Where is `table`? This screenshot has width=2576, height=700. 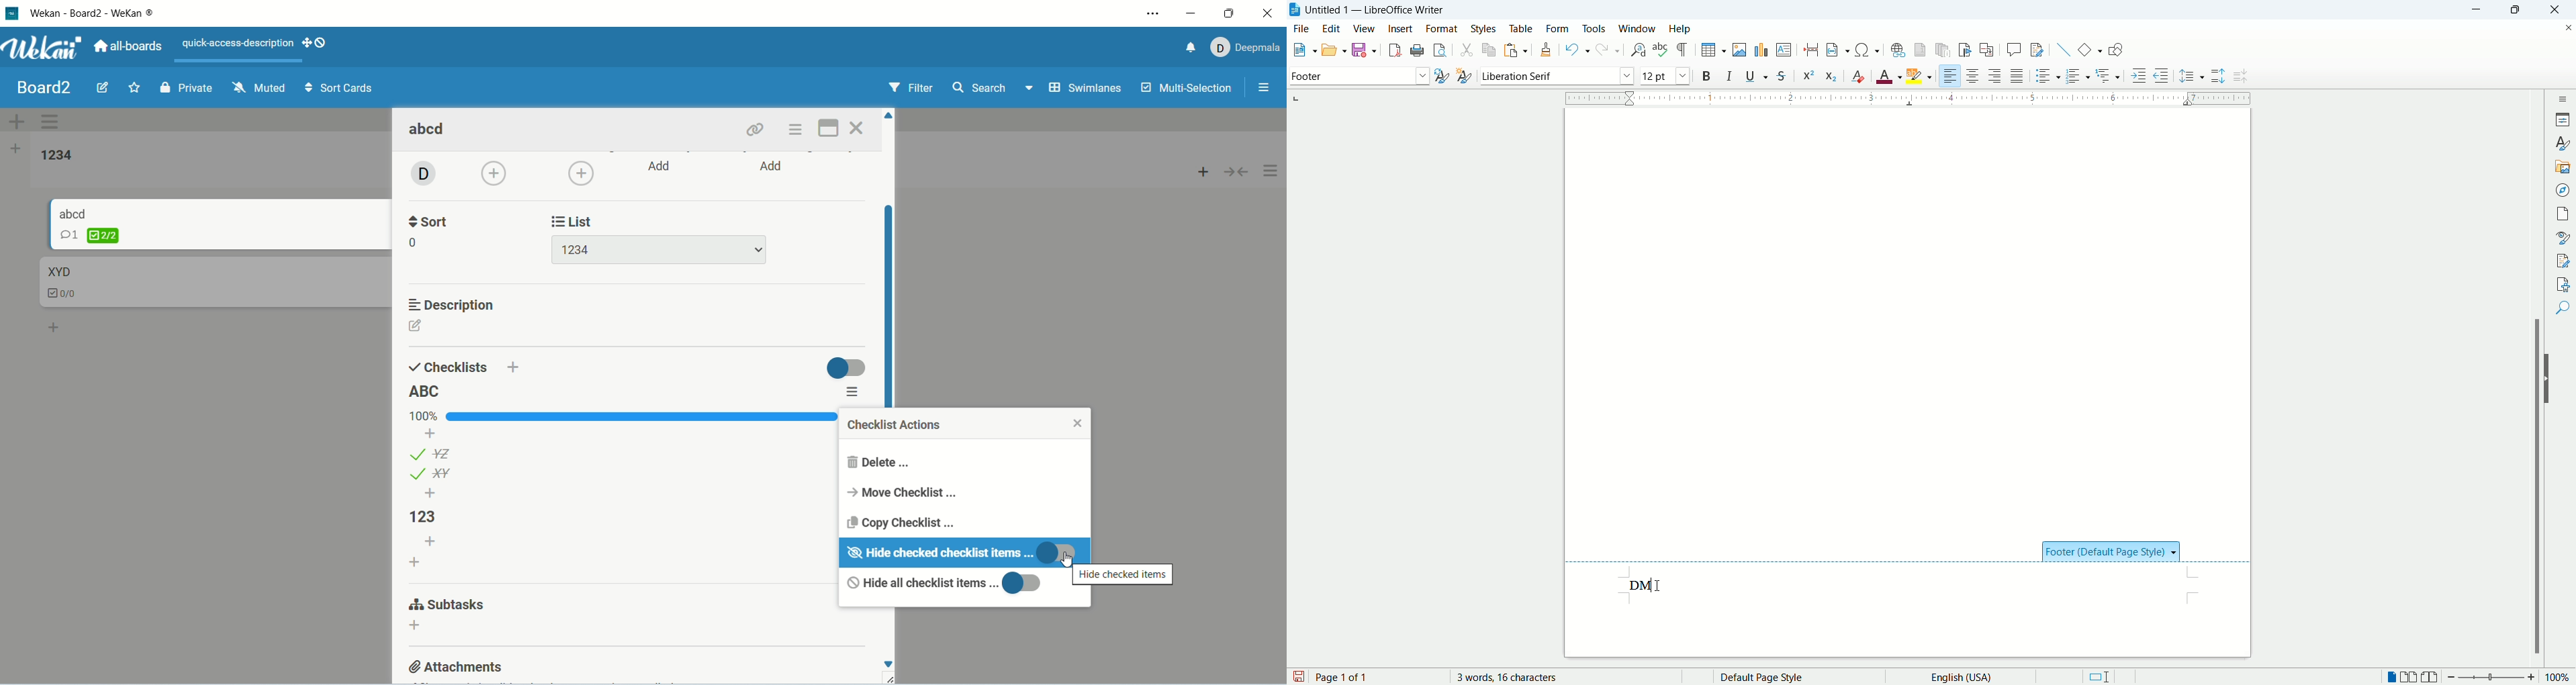 table is located at coordinates (1521, 27).